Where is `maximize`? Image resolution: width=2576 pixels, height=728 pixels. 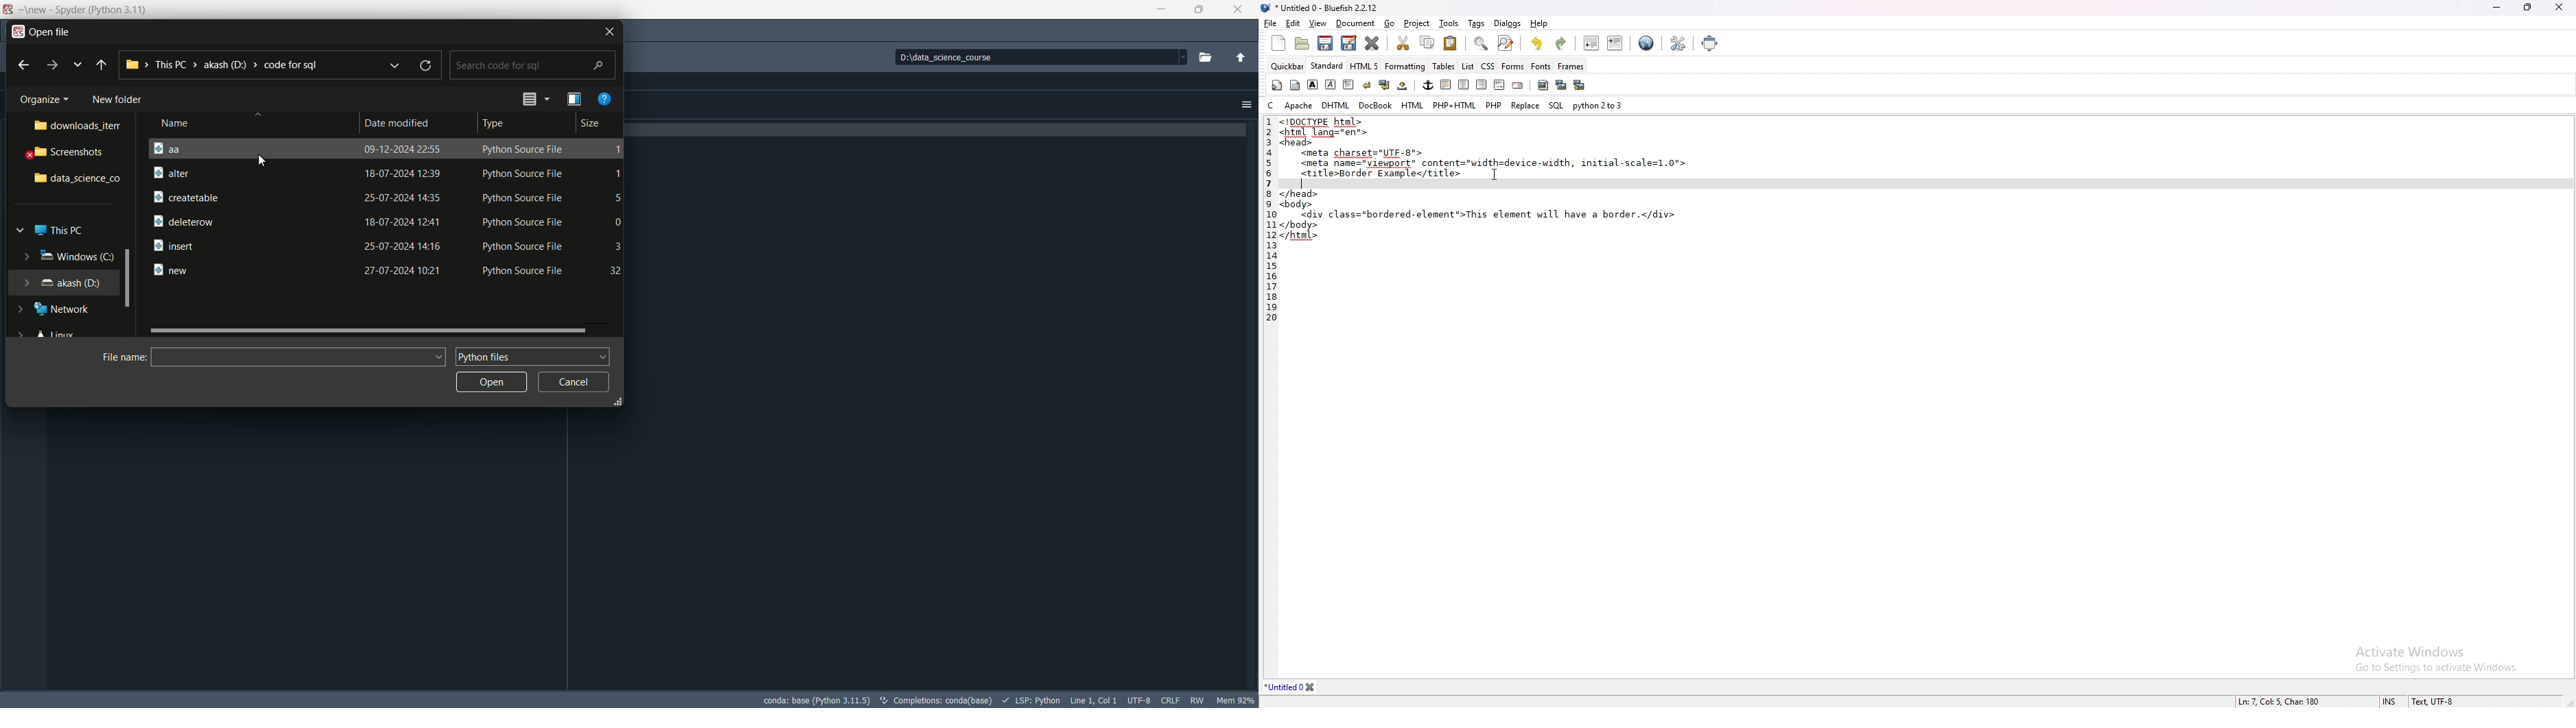 maximize is located at coordinates (1199, 9).